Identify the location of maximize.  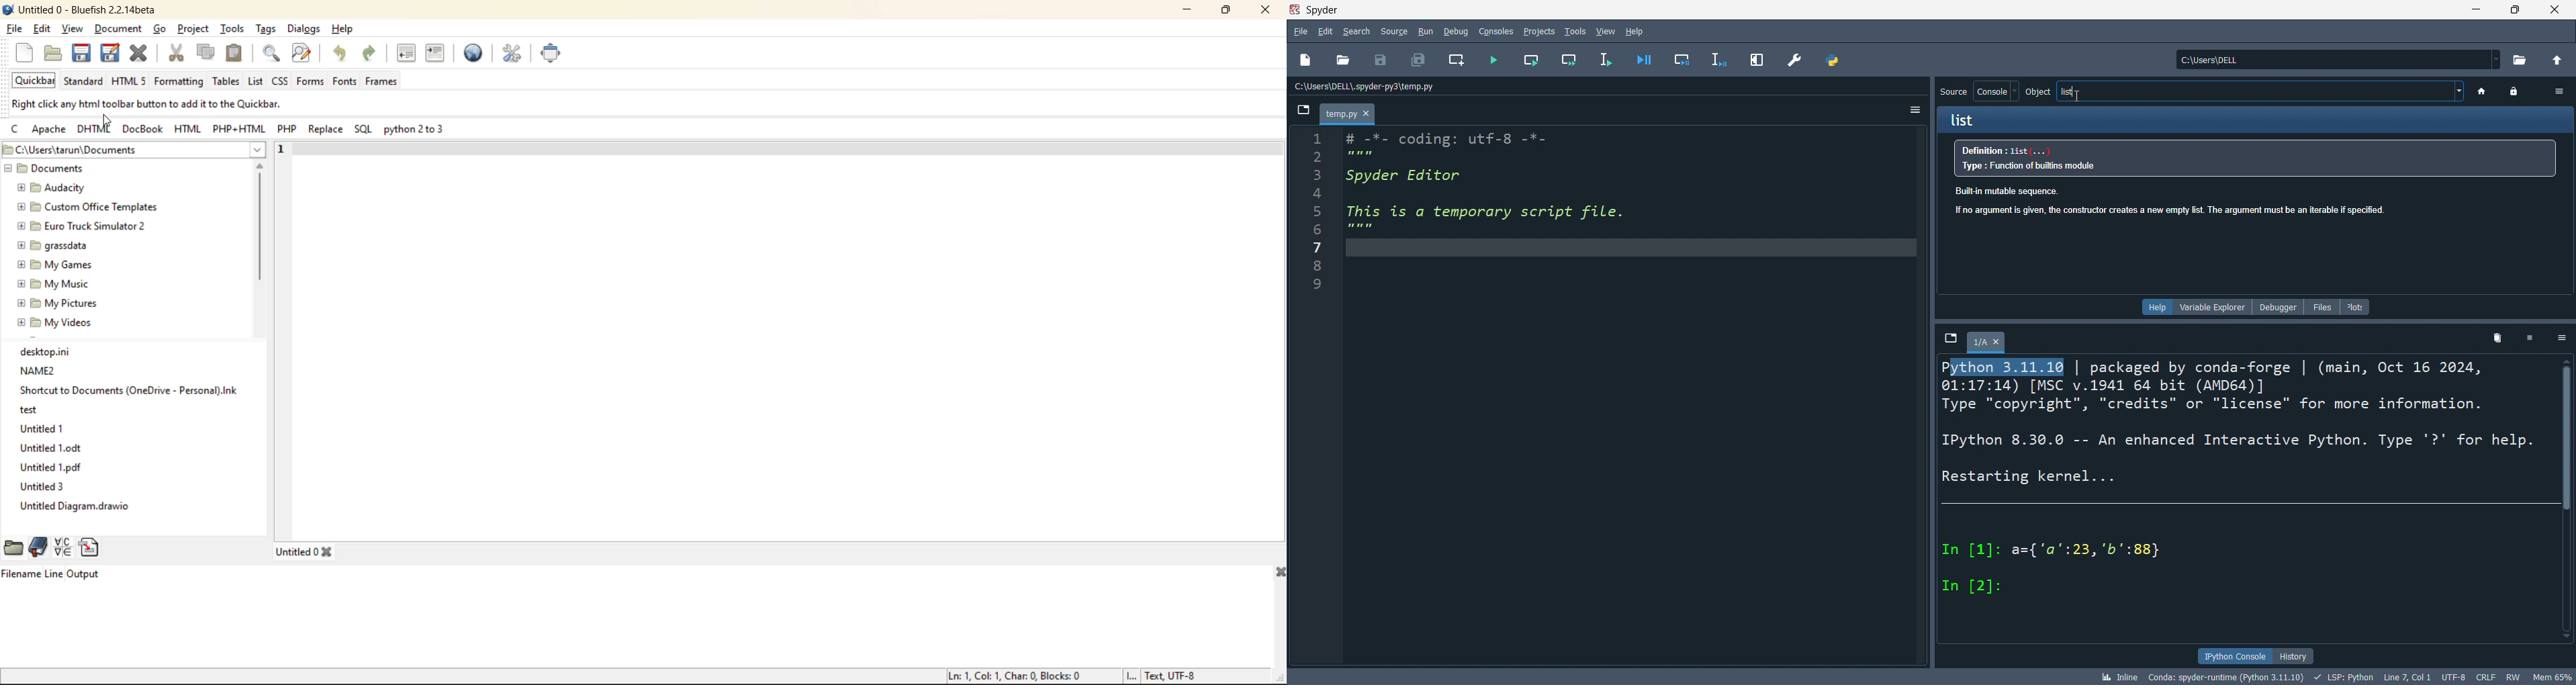
(2514, 11).